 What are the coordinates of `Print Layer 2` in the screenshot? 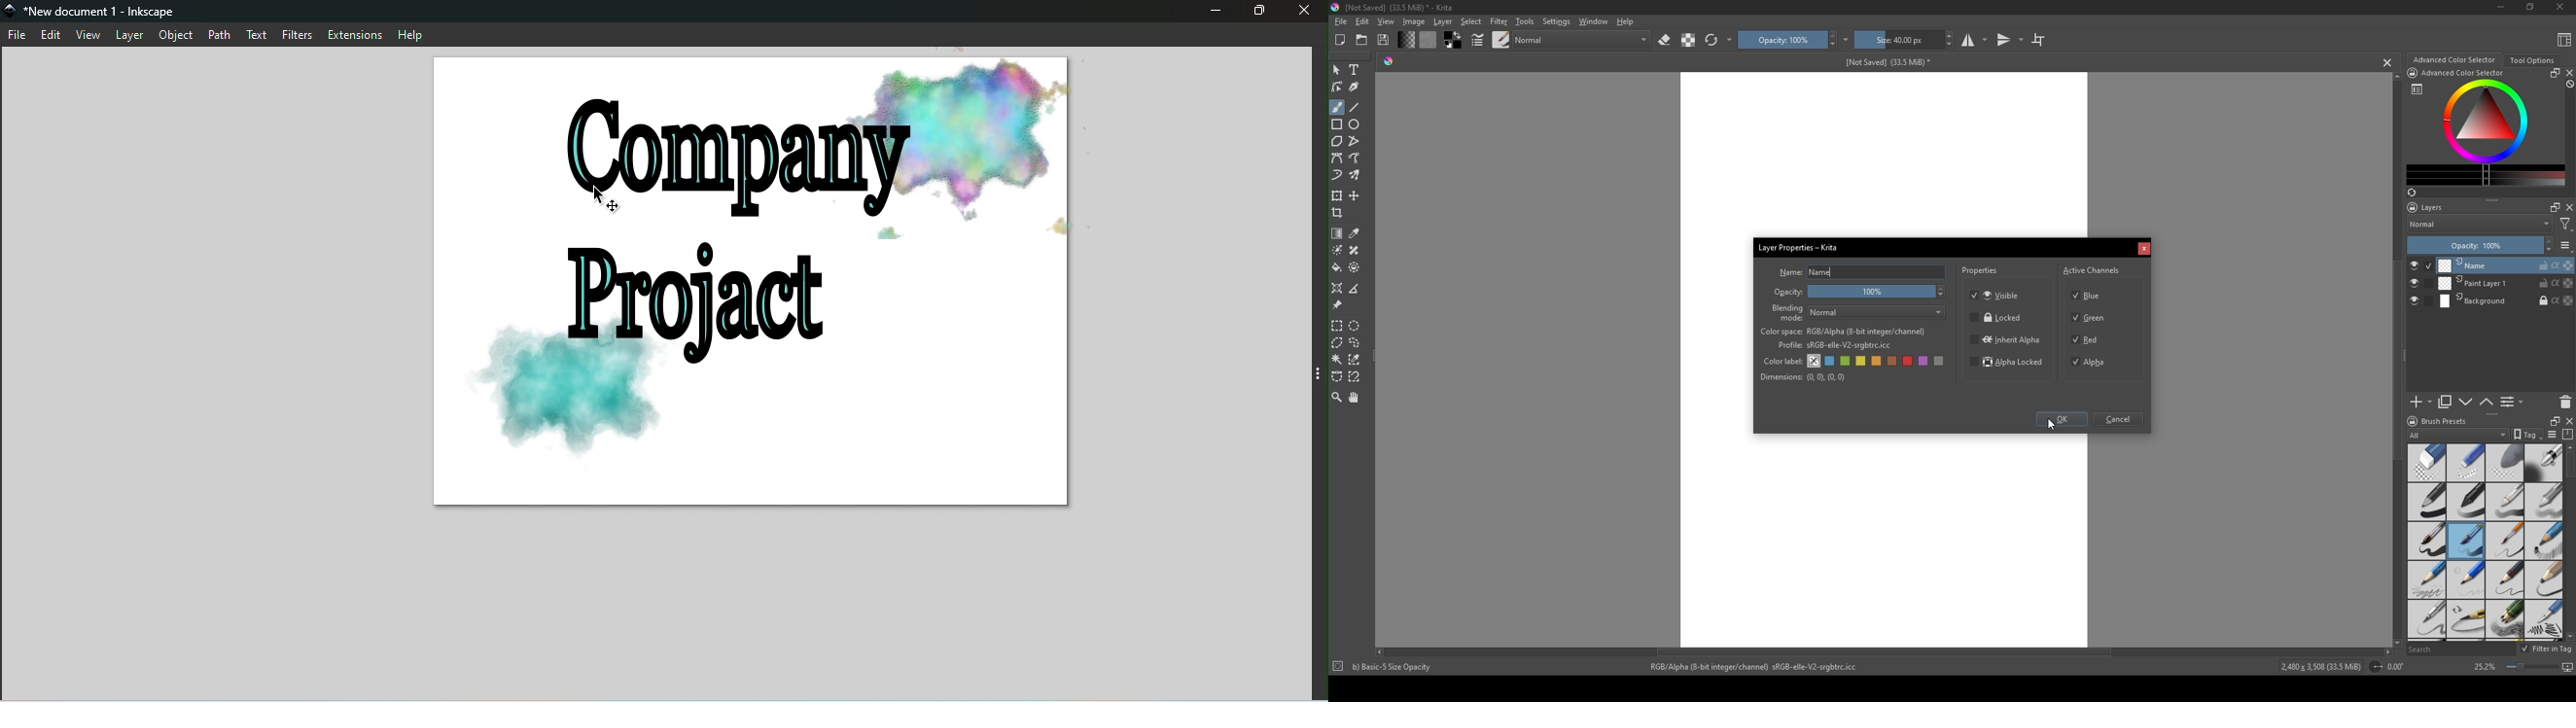 It's located at (2506, 265).